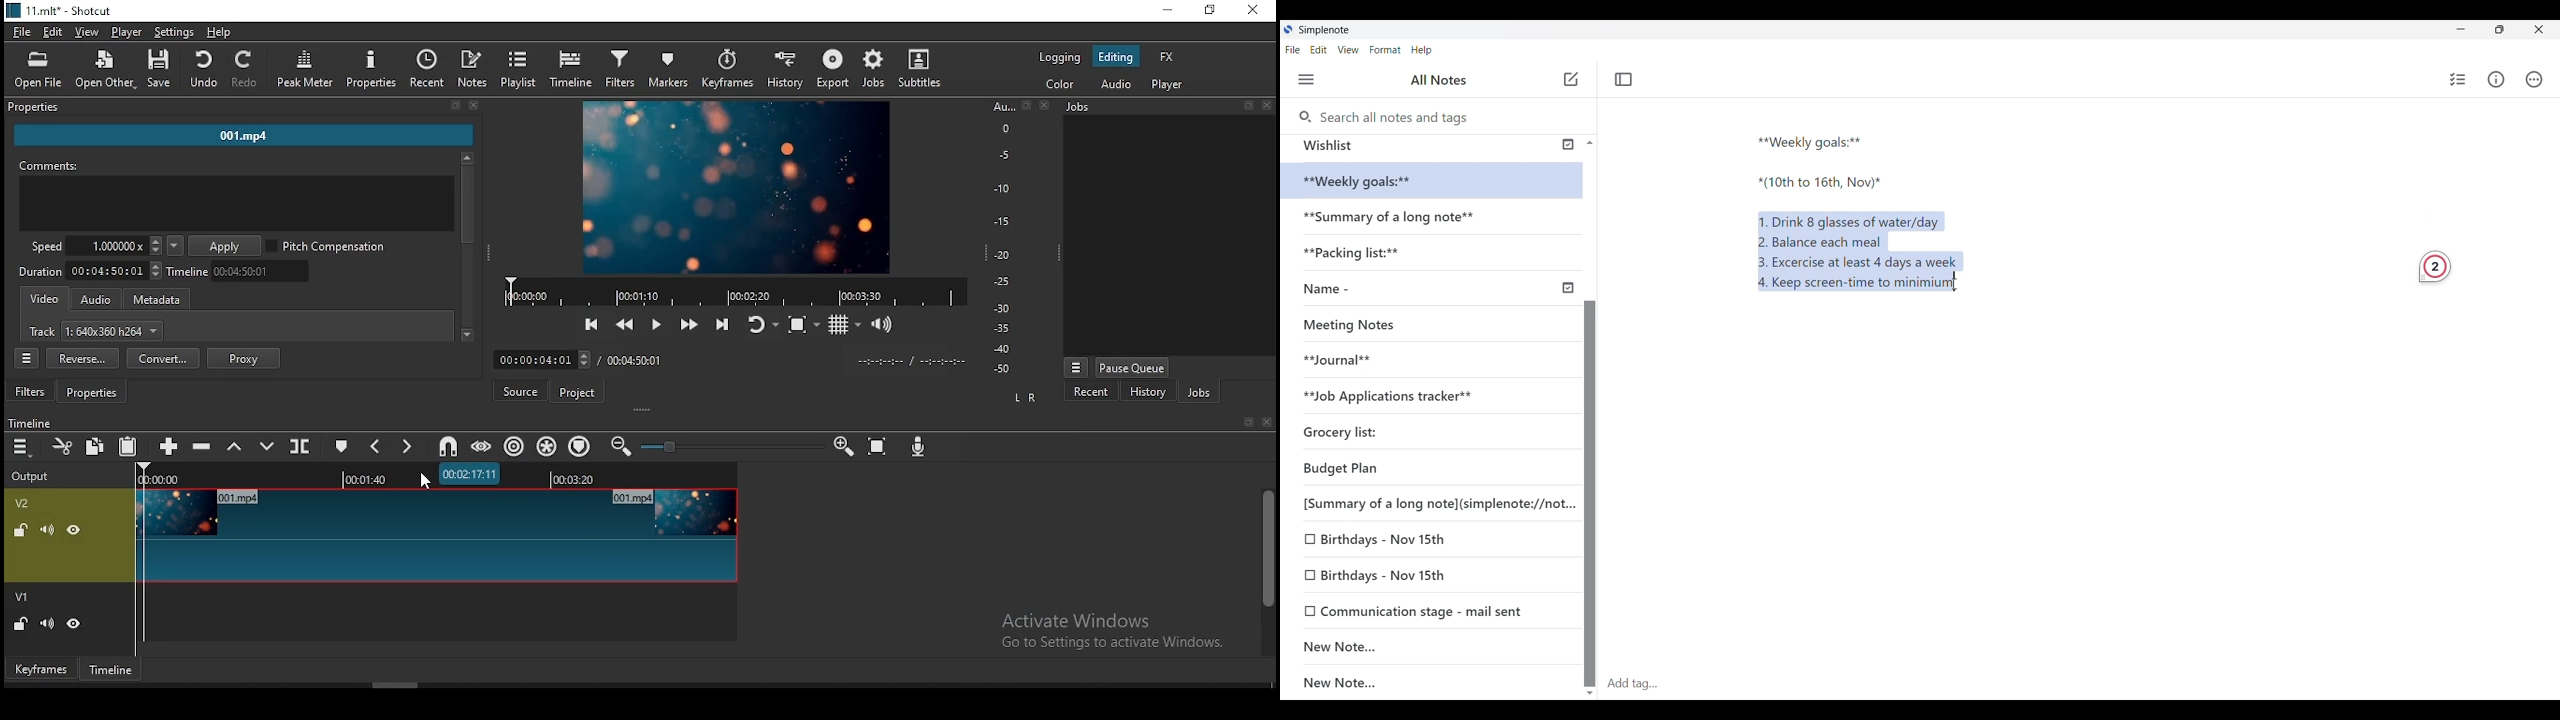 This screenshot has width=2576, height=728. What do you see at coordinates (467, 249) in the screenshot?
I see `SCROLLBAR` at bounding box center [467, 249].